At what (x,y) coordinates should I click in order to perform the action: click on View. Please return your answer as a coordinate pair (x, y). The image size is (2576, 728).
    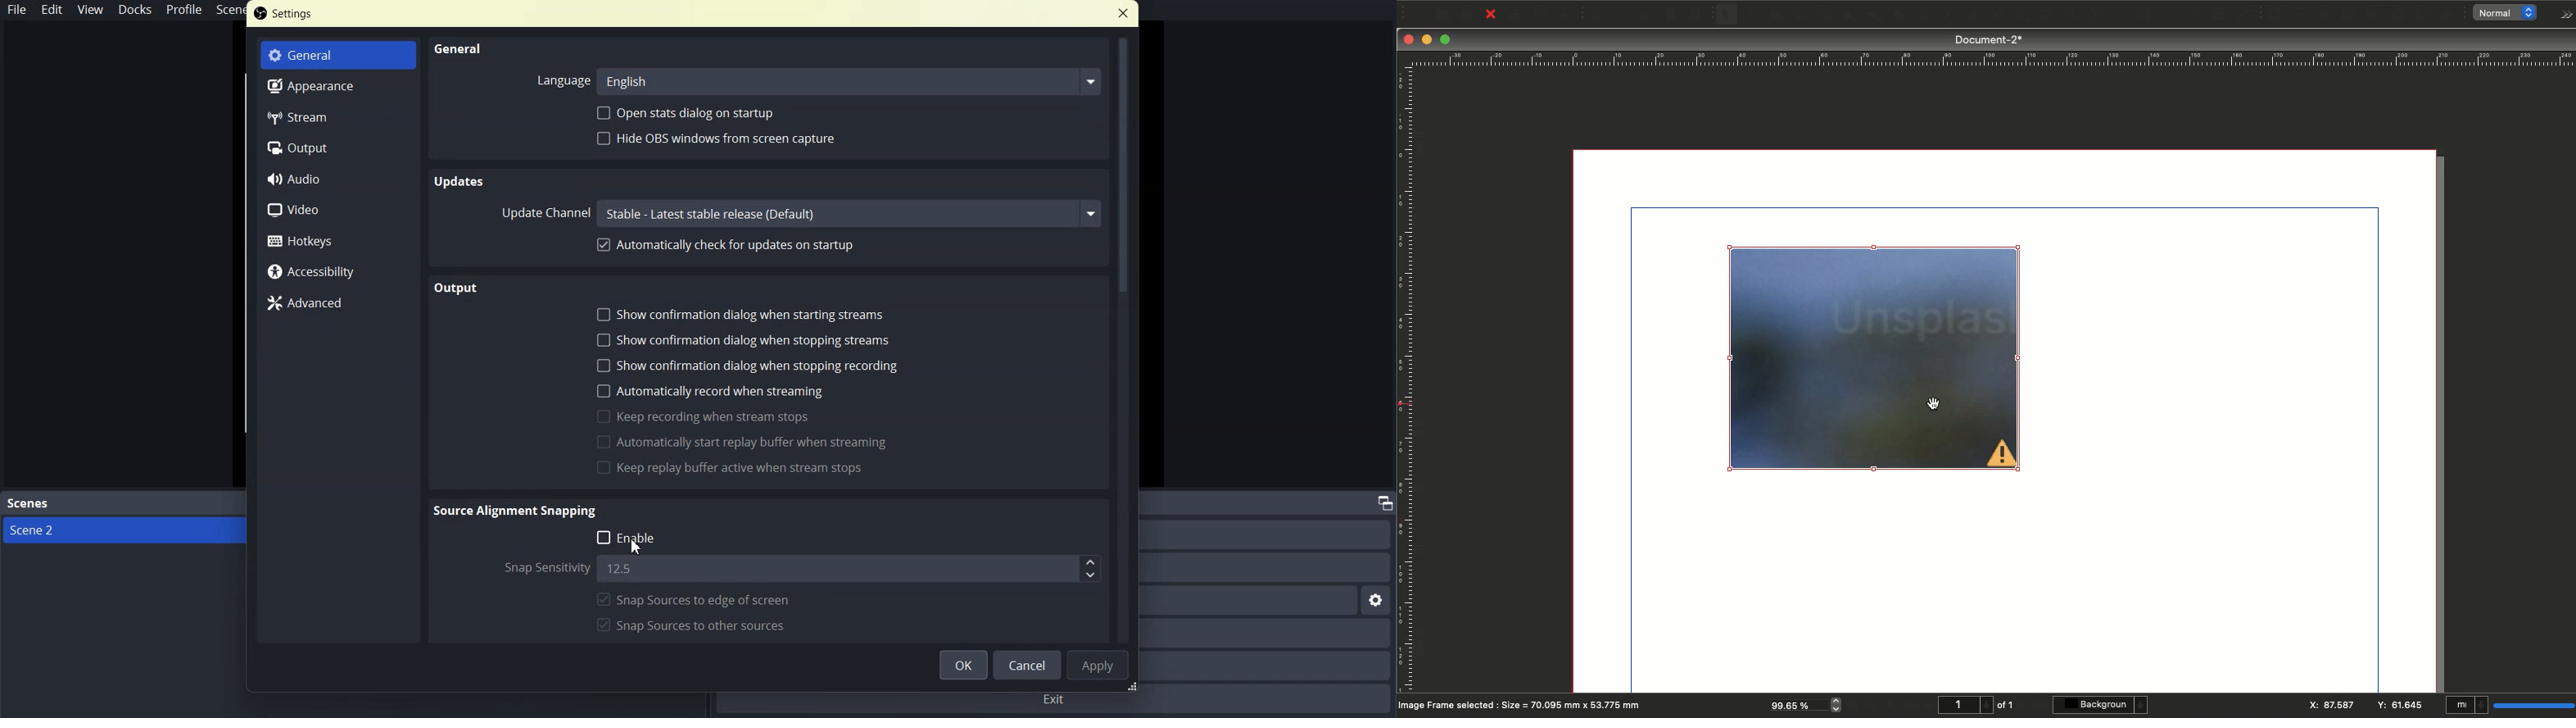
    Looking at the image, I should click on (90, 9).